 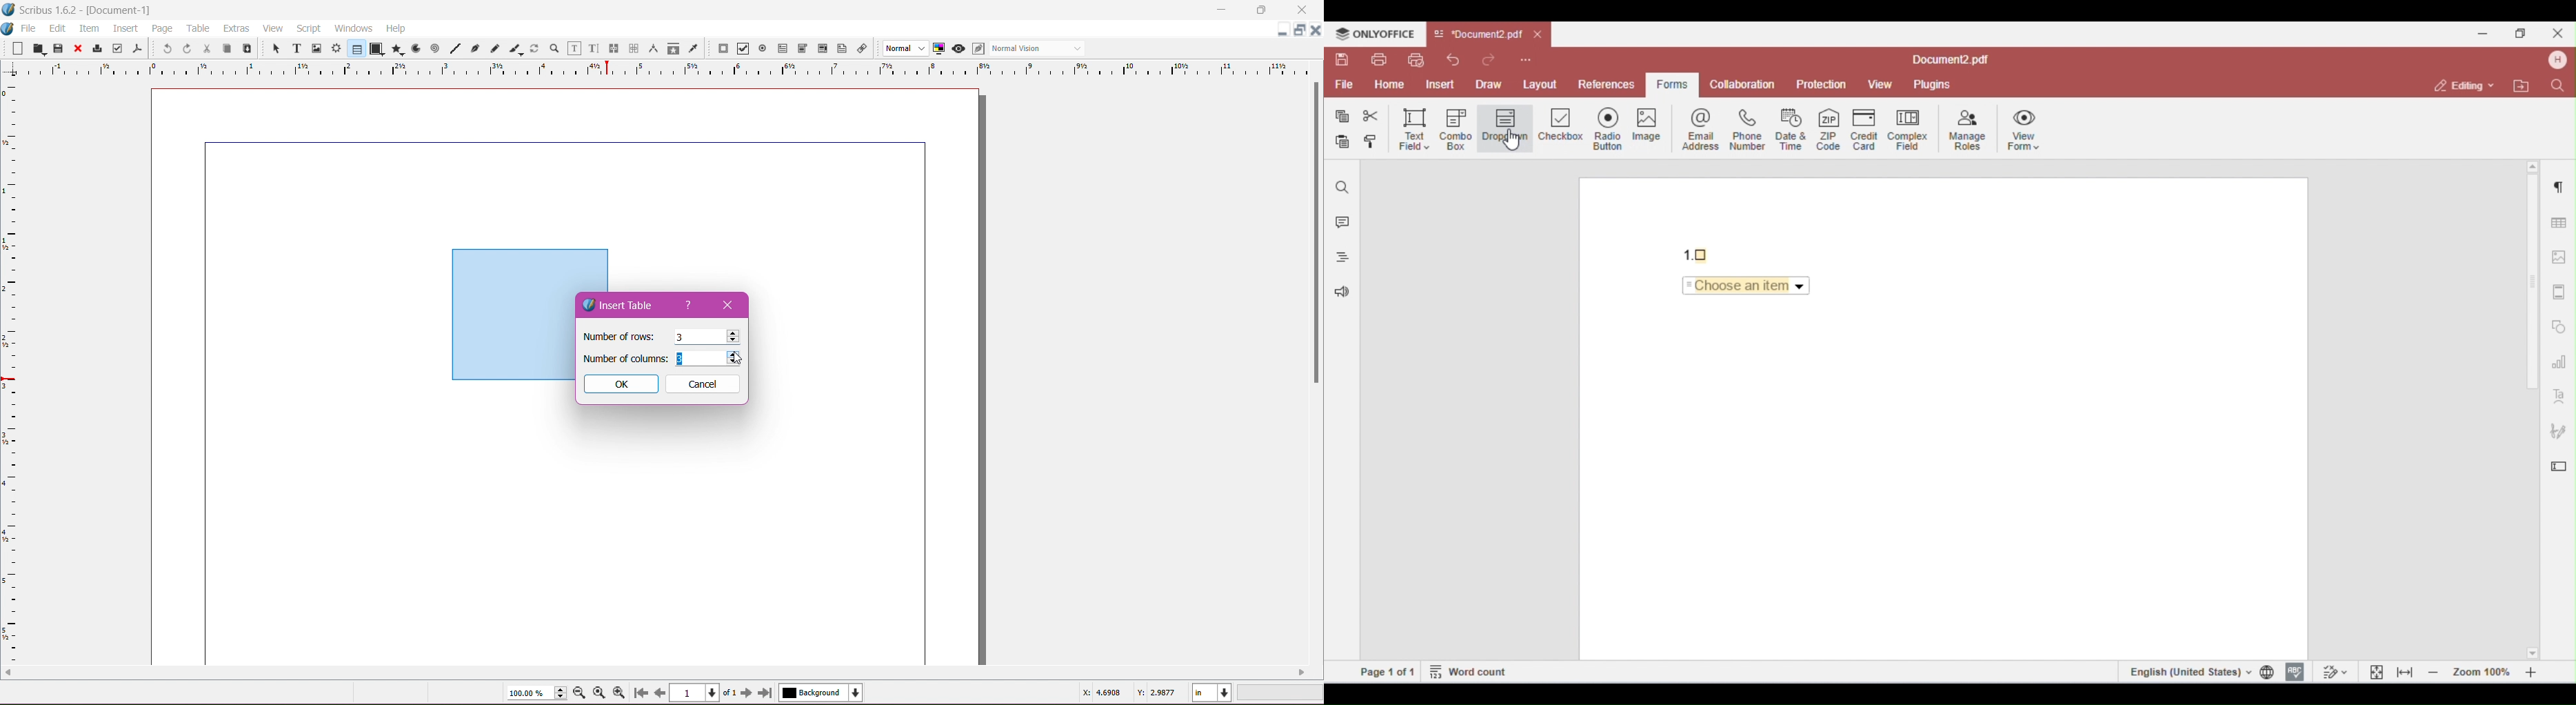 I want to click on 3, so click(x=678, y=338).